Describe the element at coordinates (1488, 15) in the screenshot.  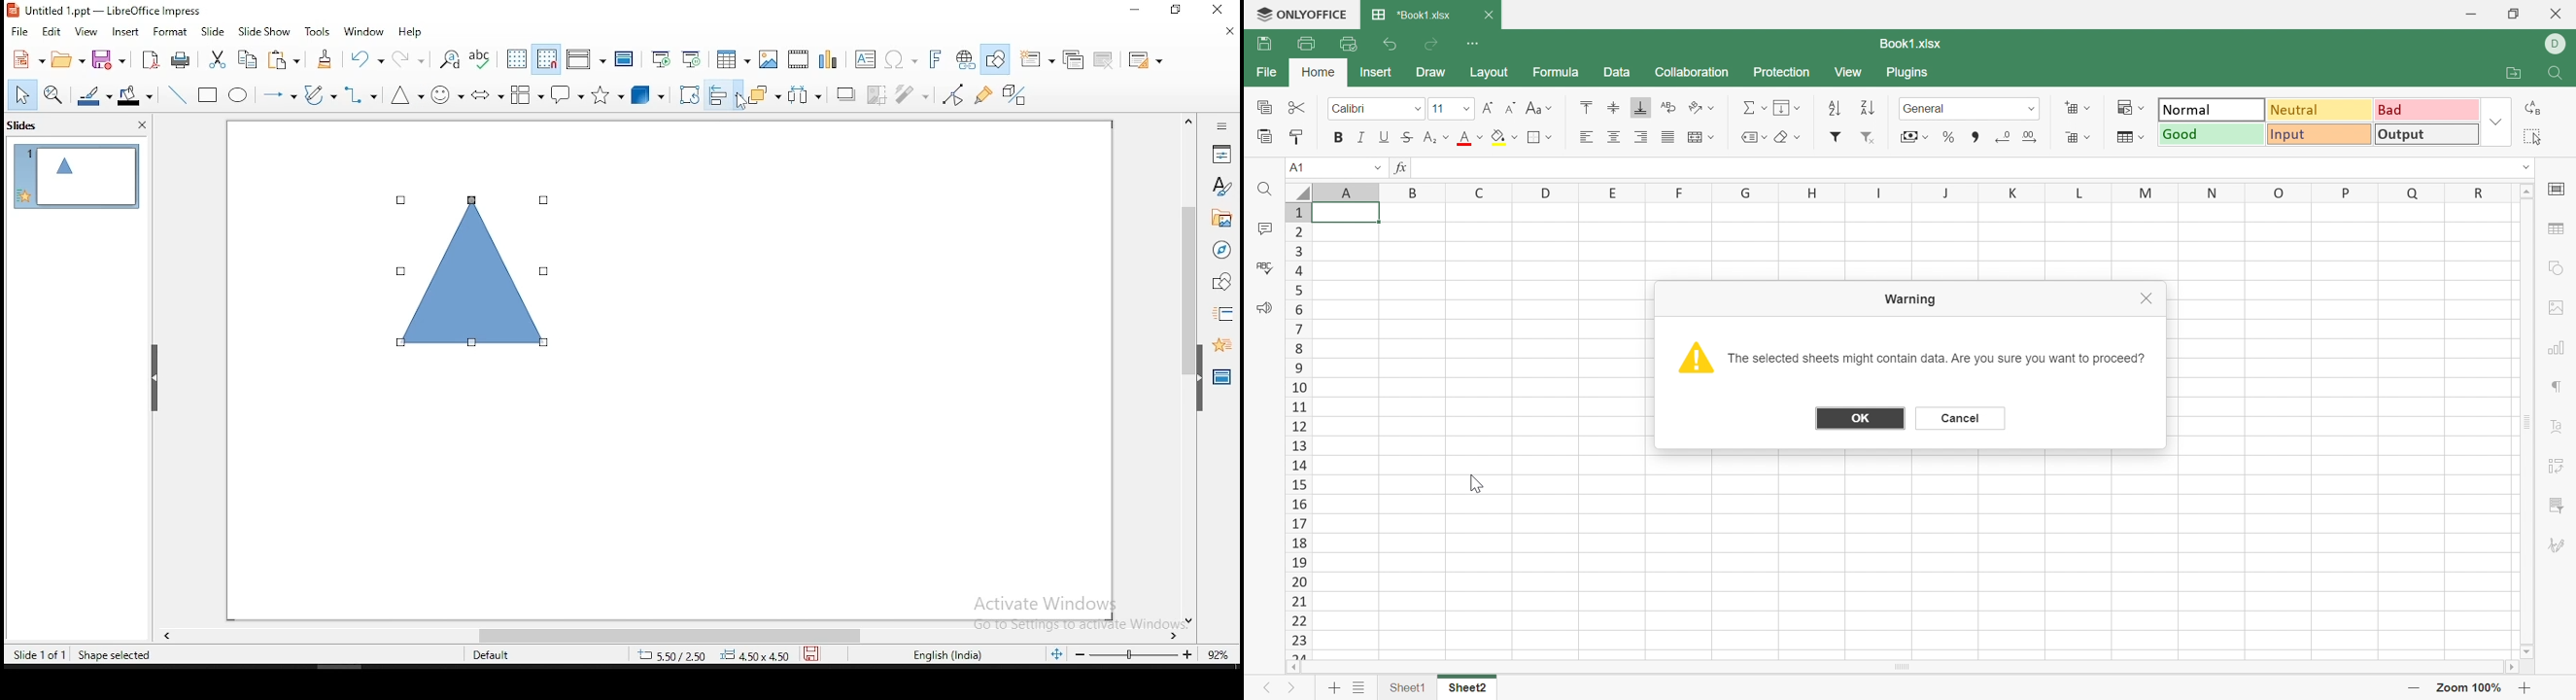
I see `Close` at that location.